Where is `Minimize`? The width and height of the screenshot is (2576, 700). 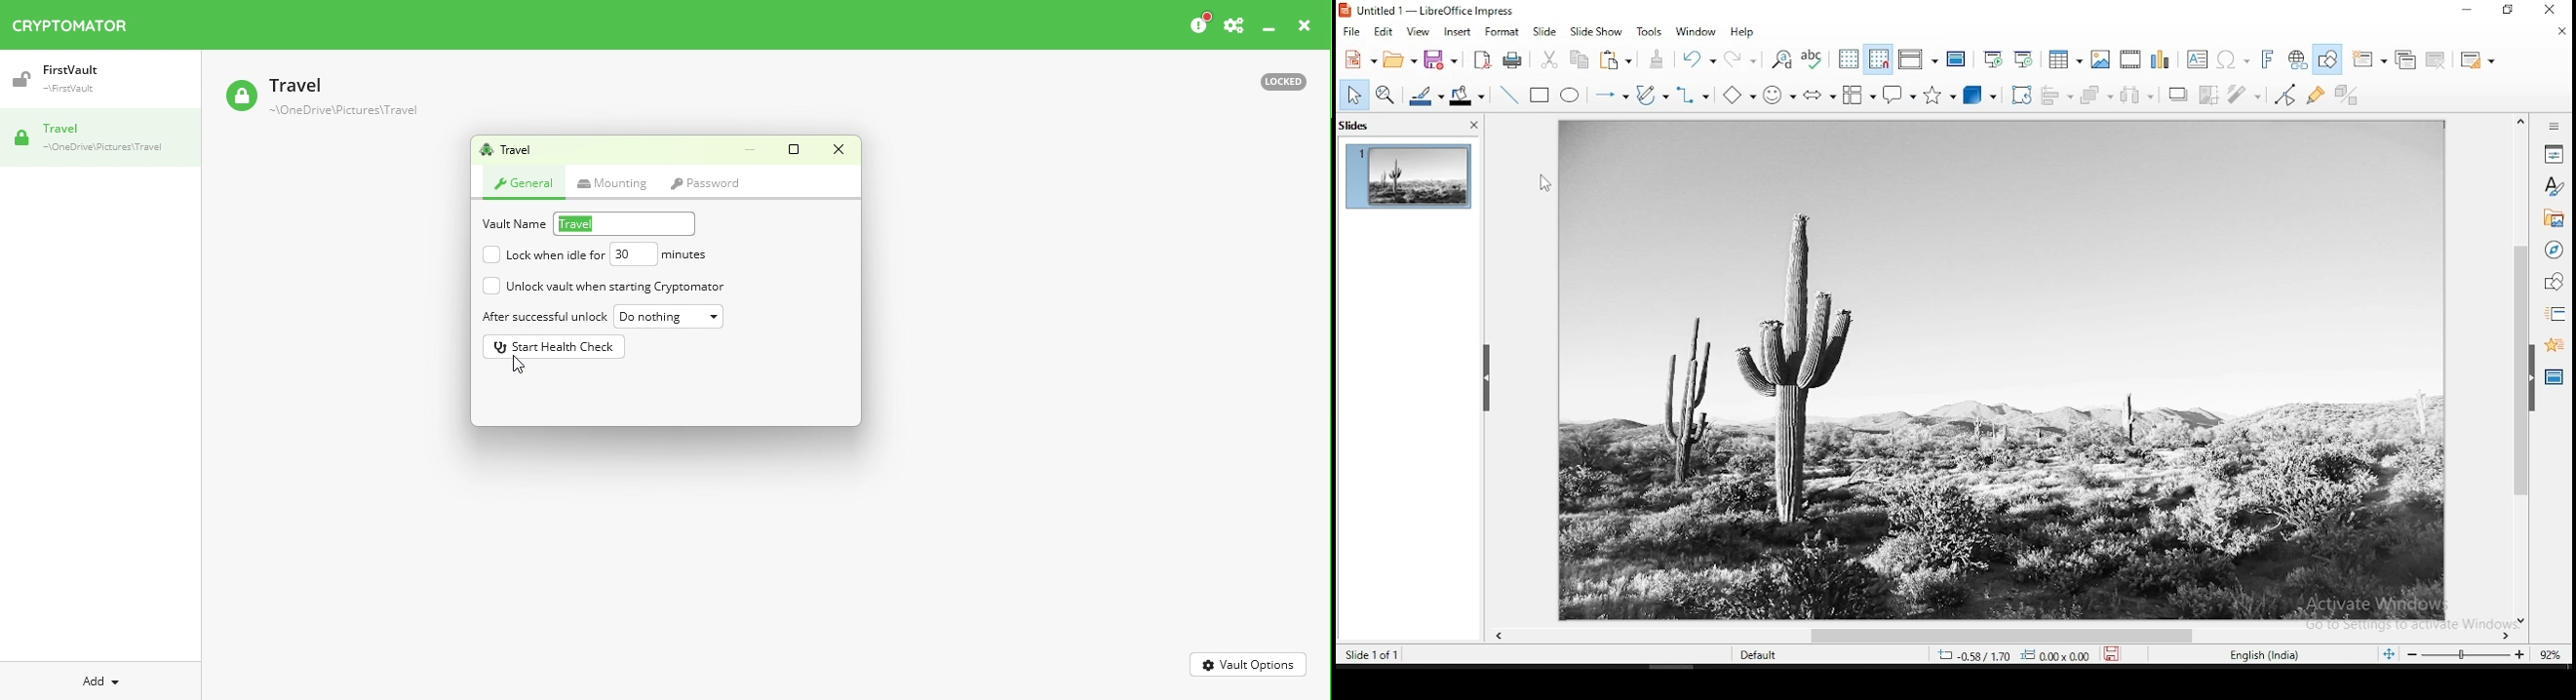 Minimize is located at coordinates (1268, 32).